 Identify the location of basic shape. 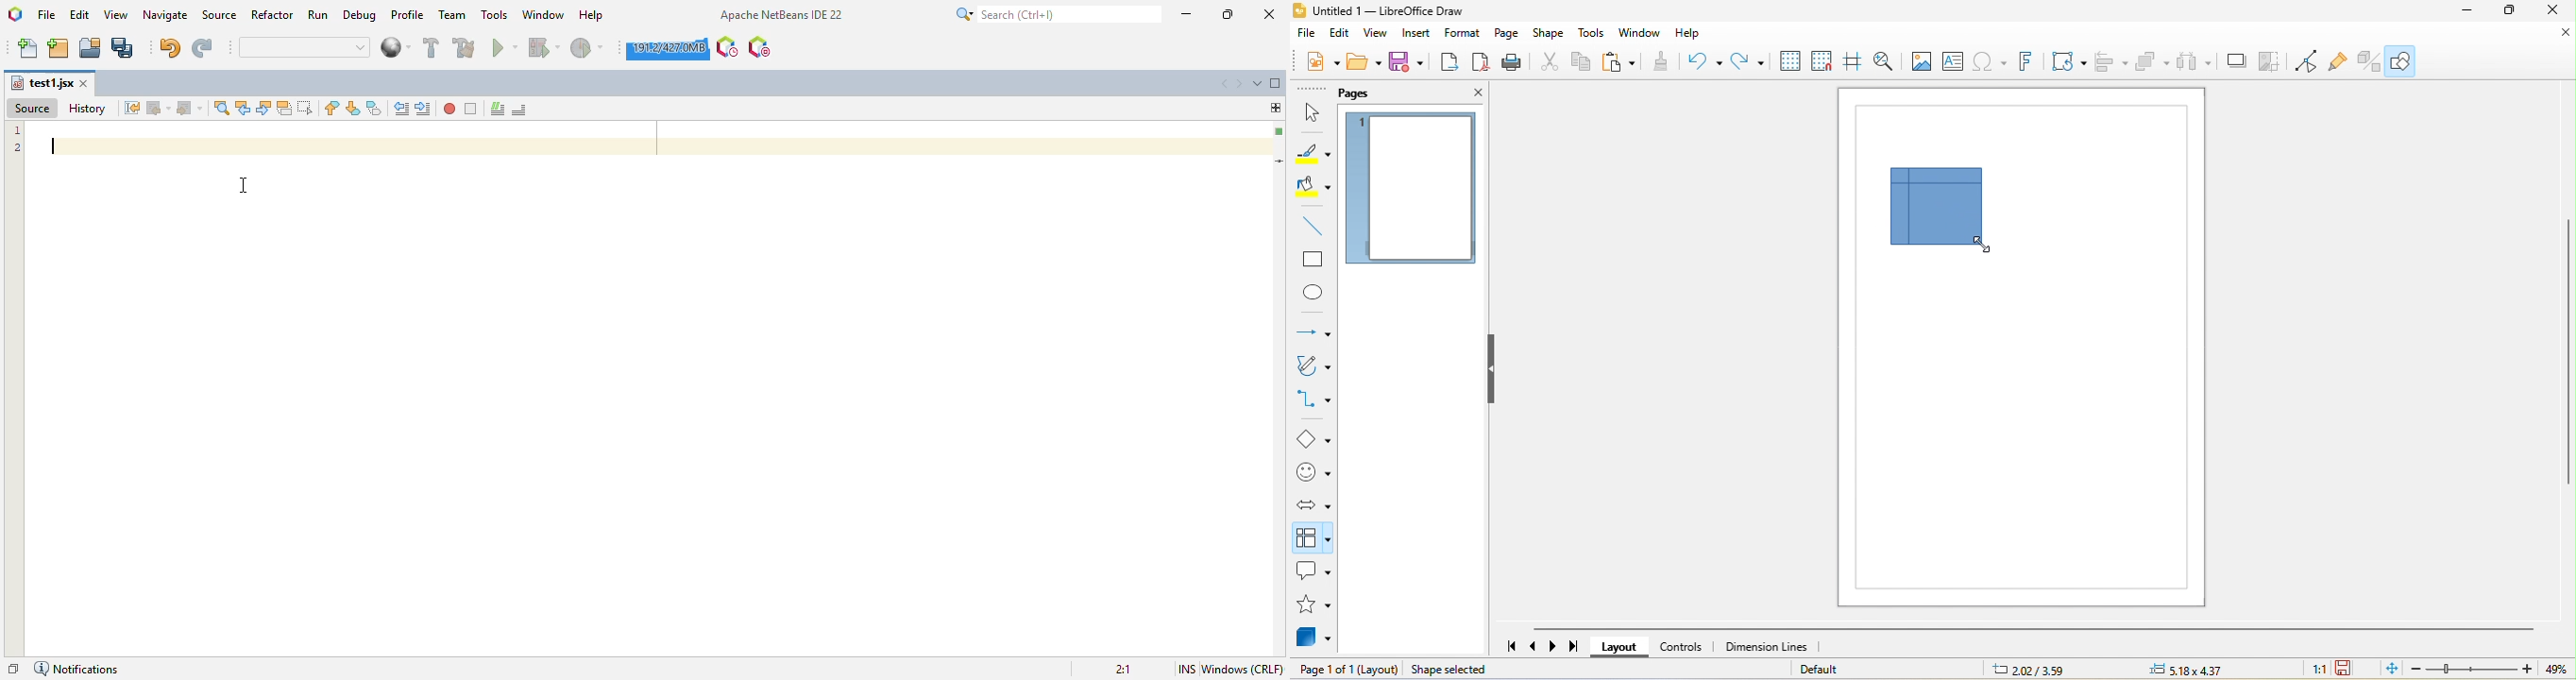
(1314, 440).